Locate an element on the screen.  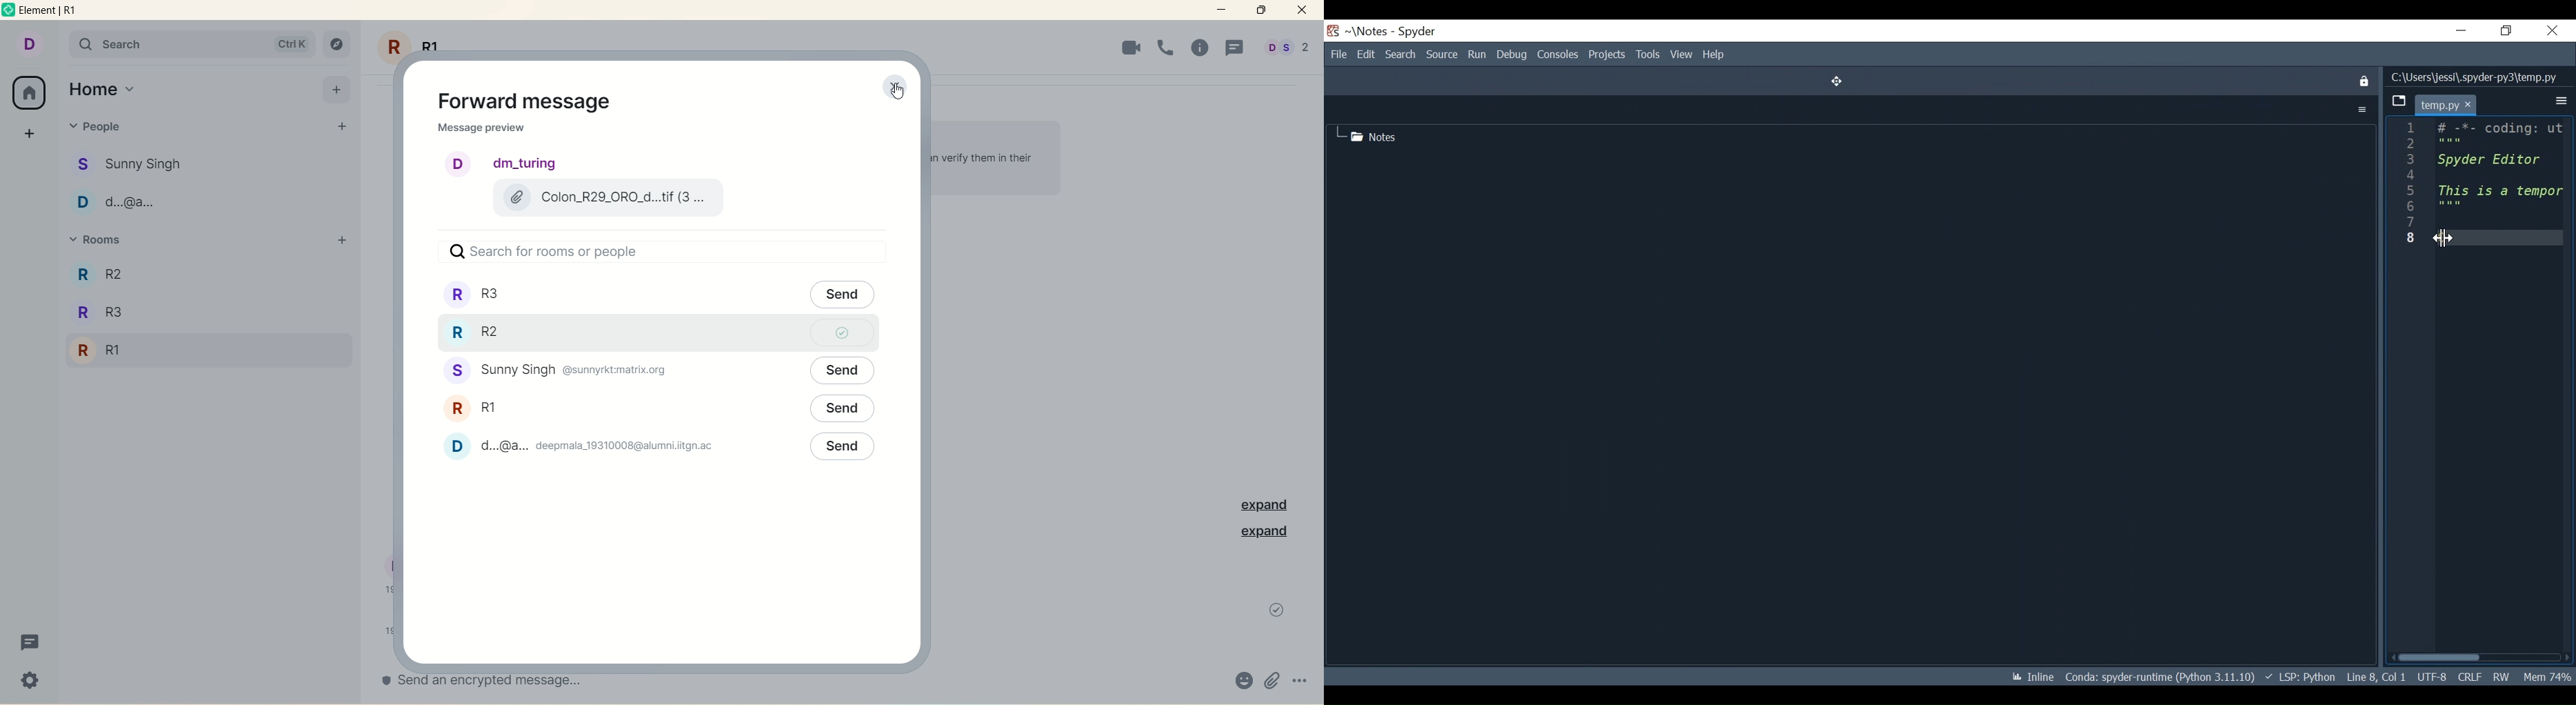
Cursor is located at coordinates (2444, 239).